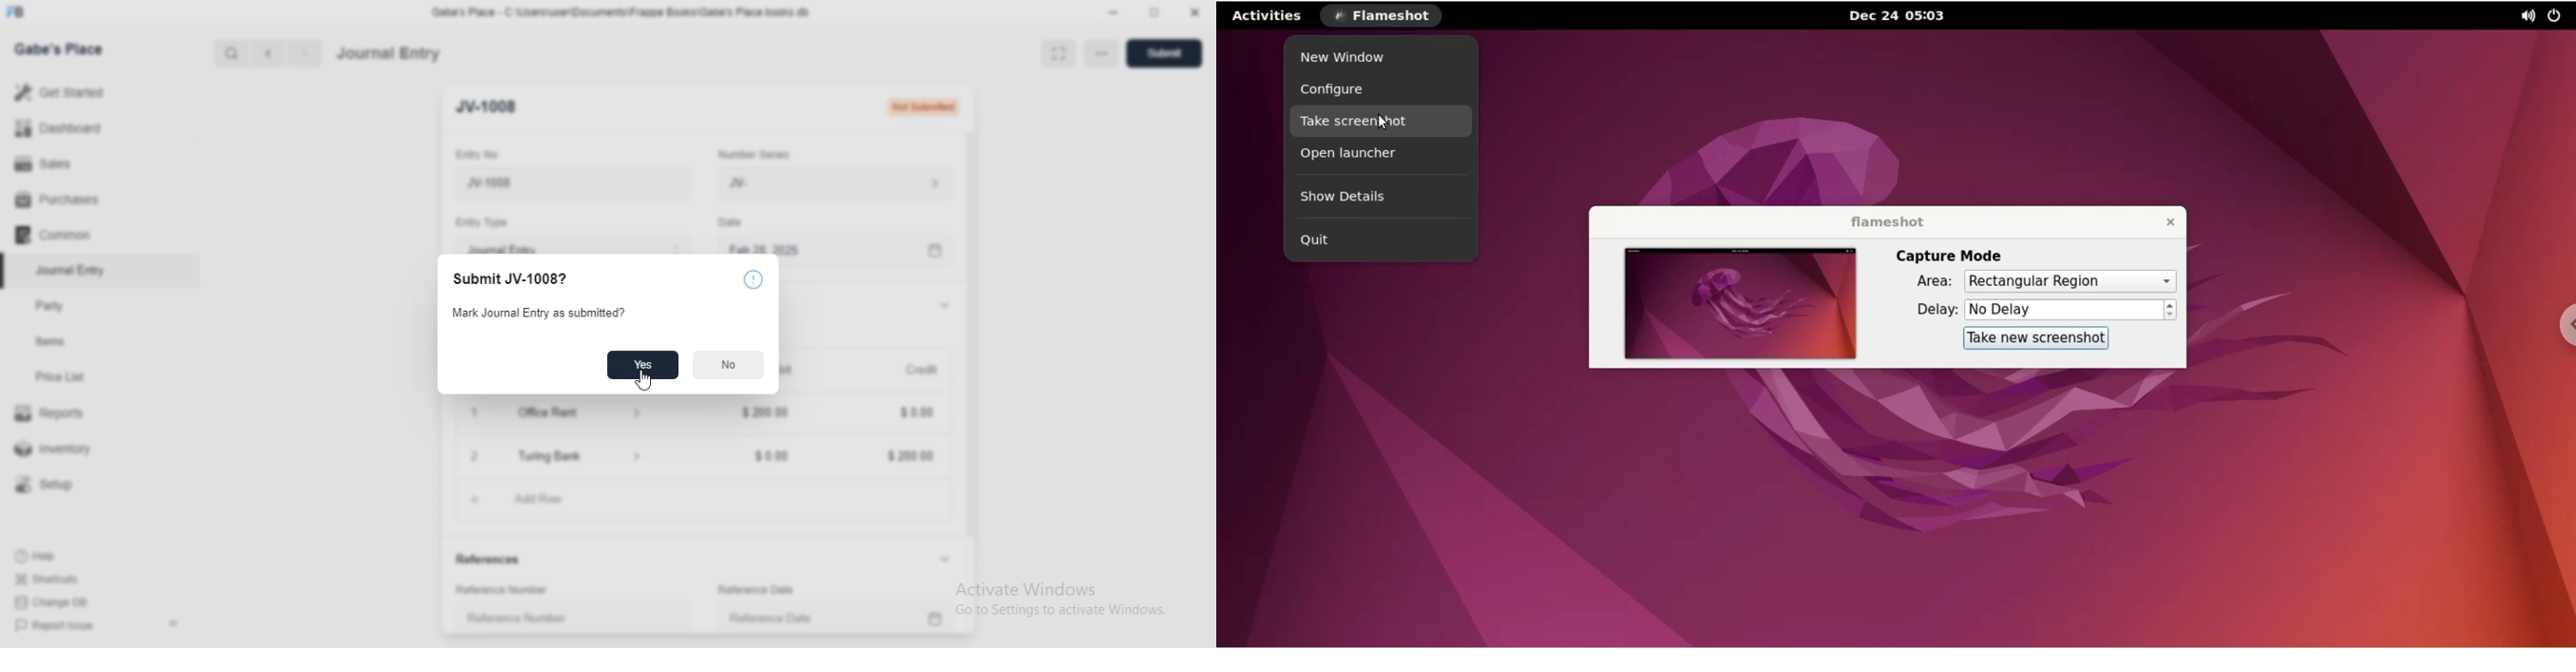 The height and width of the screenshot is (672, 2576). What do you see at coordinates (732, 365) in the screenshot?
I see `NO` at bounding box center [732, 365].